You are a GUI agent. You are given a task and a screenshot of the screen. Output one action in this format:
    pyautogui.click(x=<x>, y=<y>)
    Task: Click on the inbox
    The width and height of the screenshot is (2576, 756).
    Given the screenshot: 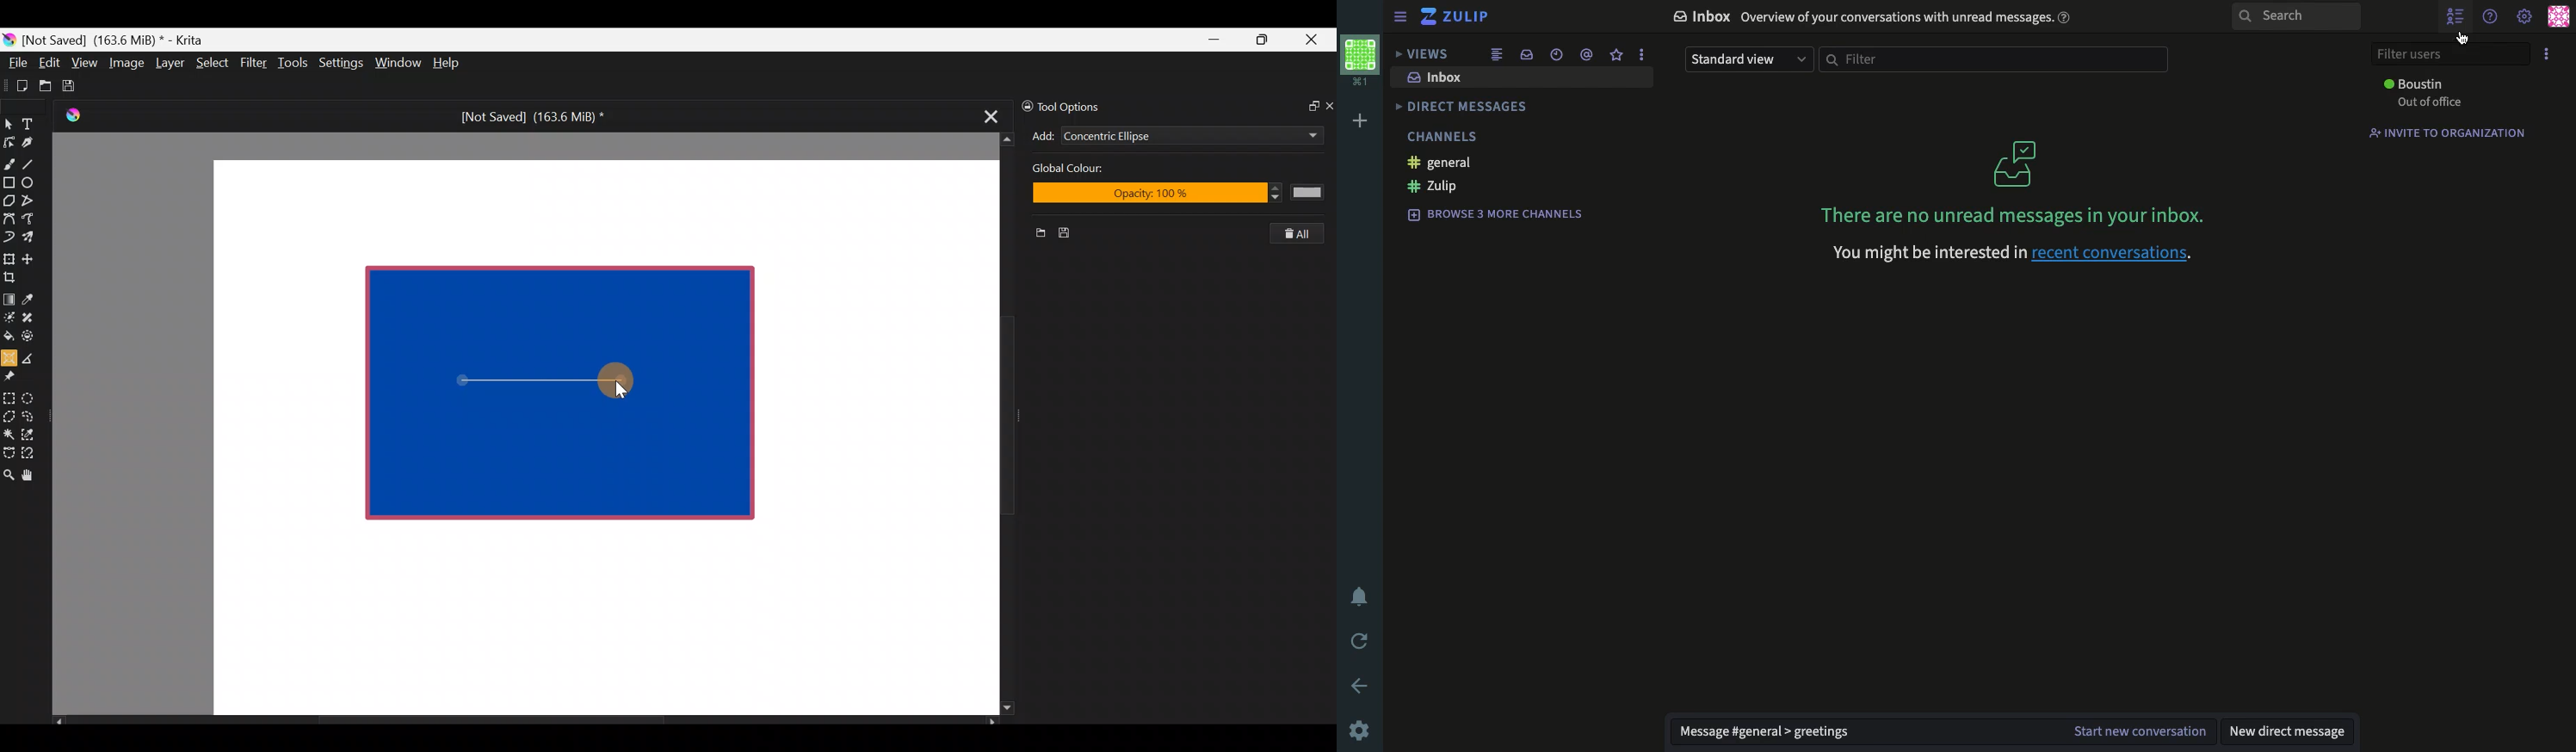 What is the action you would take?
    pyautogui.click(x=1526, y=54)
    